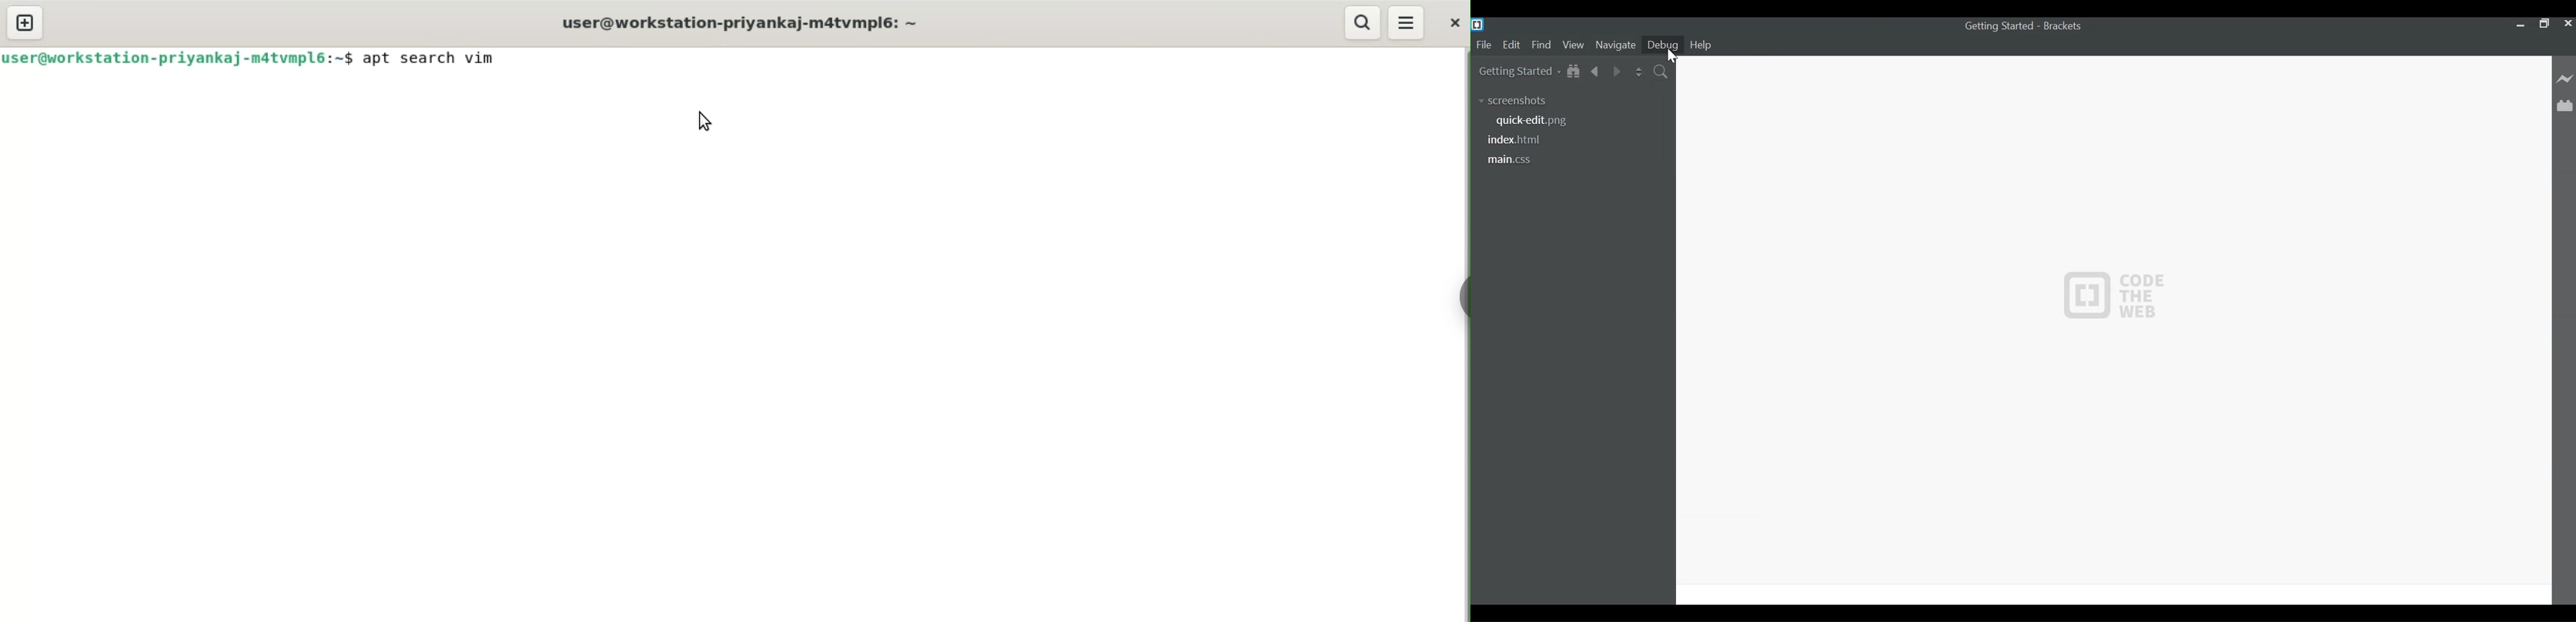 This screenshot has height=644, width=2576. I want to click on View, so click(1574, 44).